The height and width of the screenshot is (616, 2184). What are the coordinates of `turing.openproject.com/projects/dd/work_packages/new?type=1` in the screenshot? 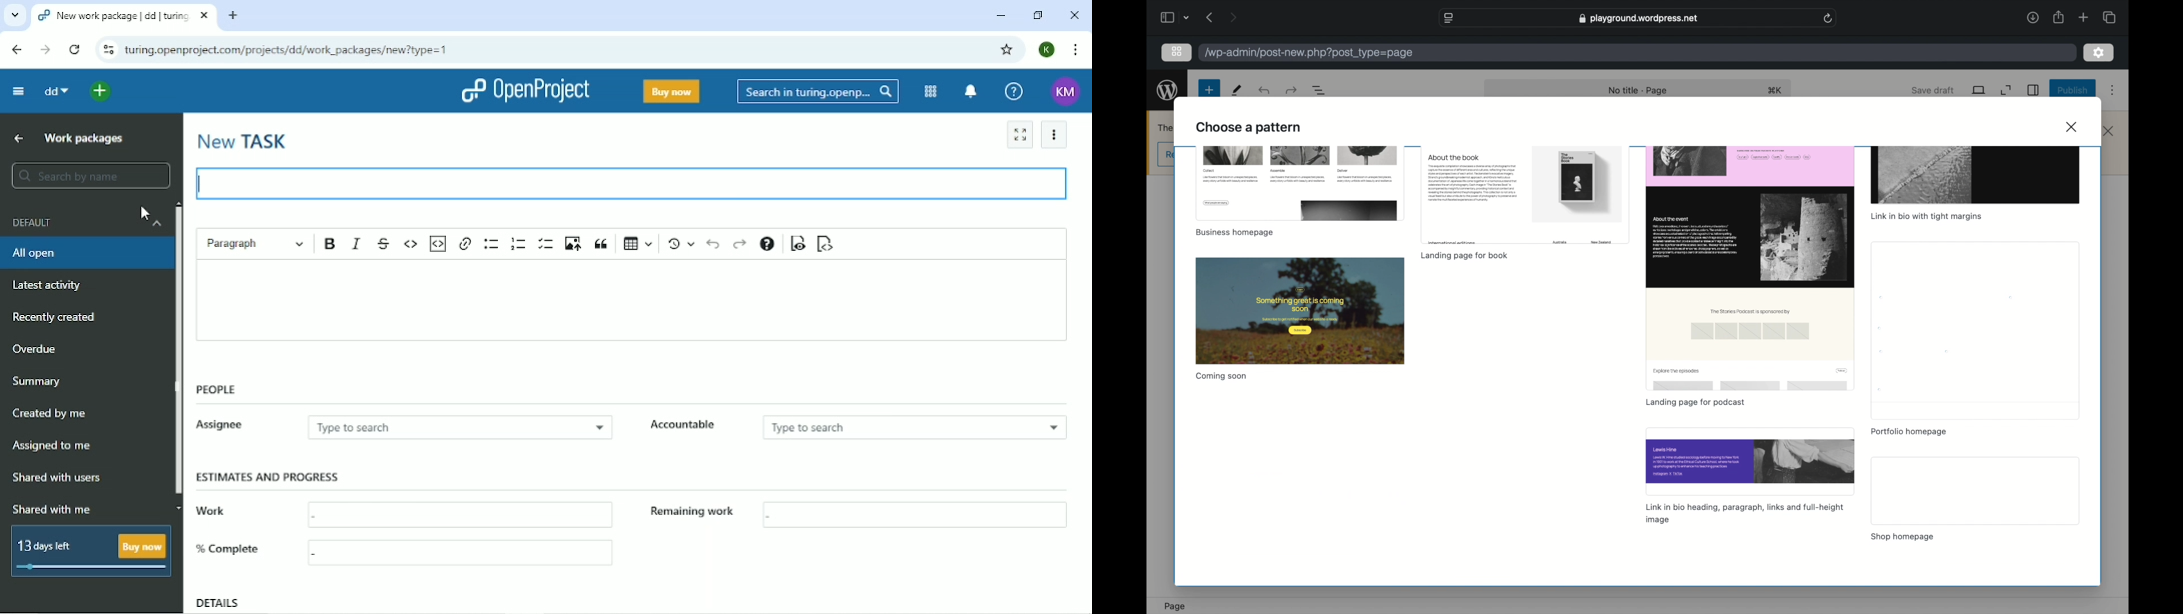 It's located at (289, 50).